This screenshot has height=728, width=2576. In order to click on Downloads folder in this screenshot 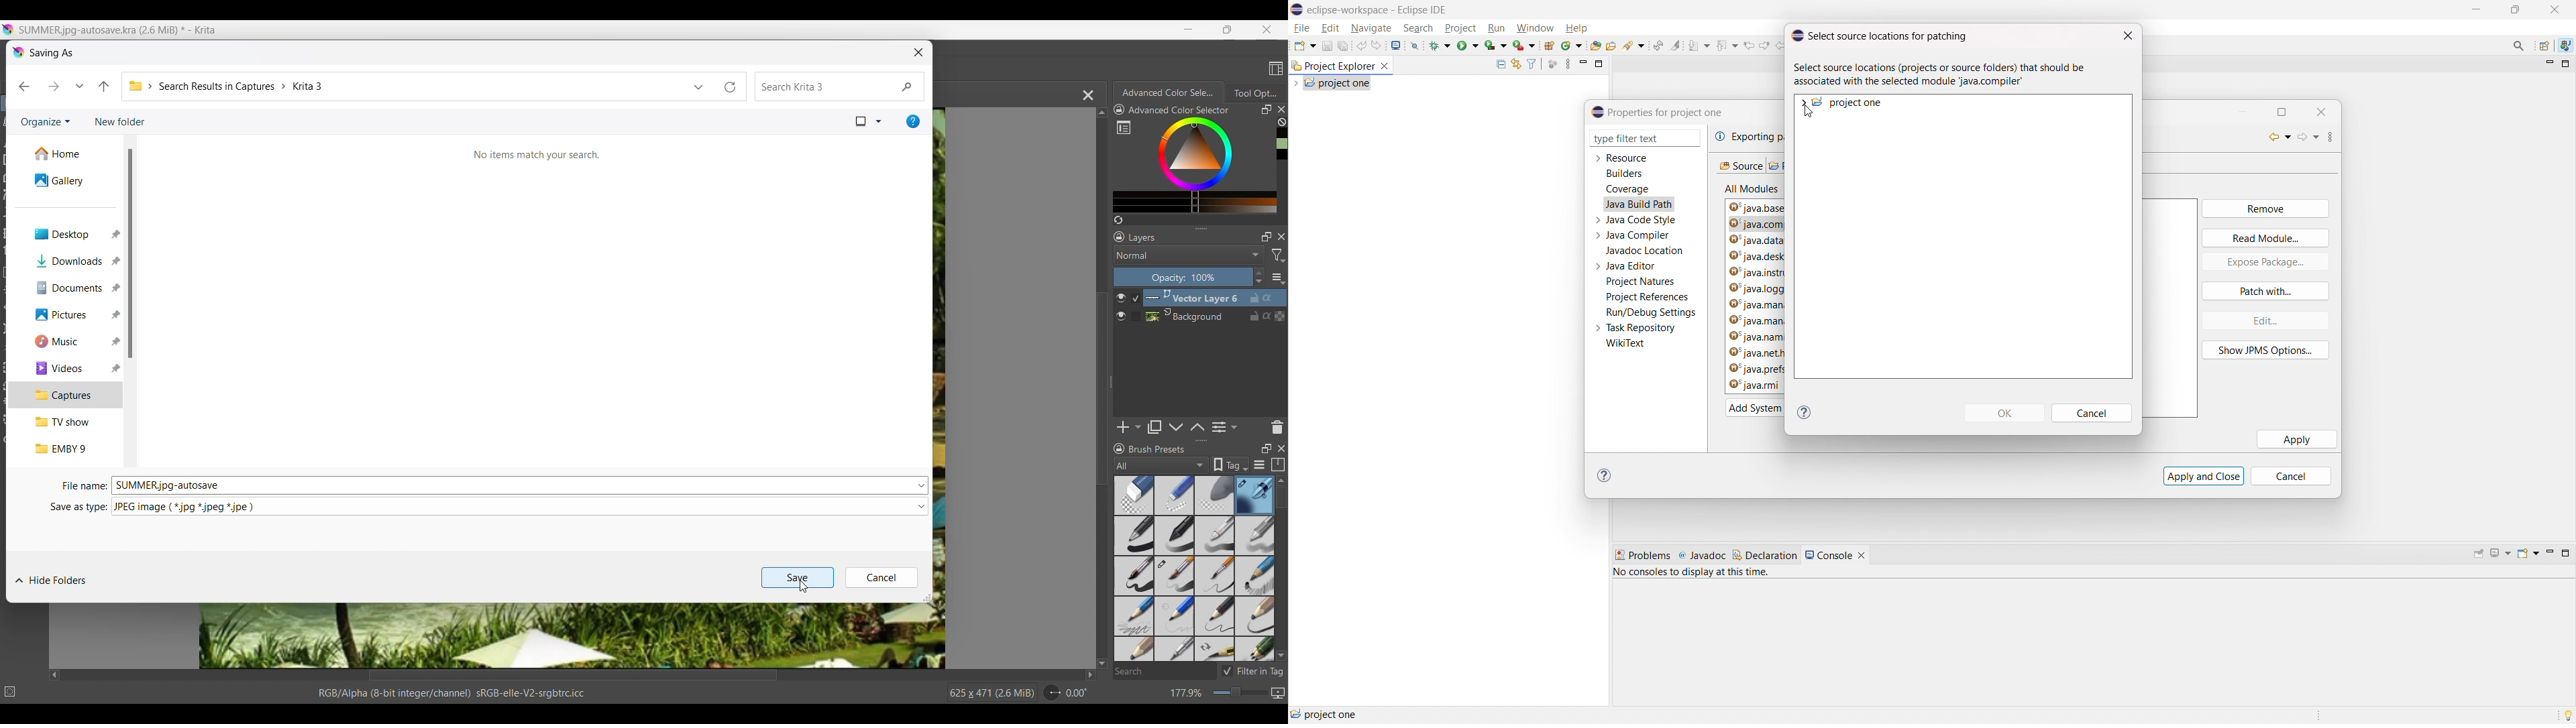, I will do `click(66, 261)`.